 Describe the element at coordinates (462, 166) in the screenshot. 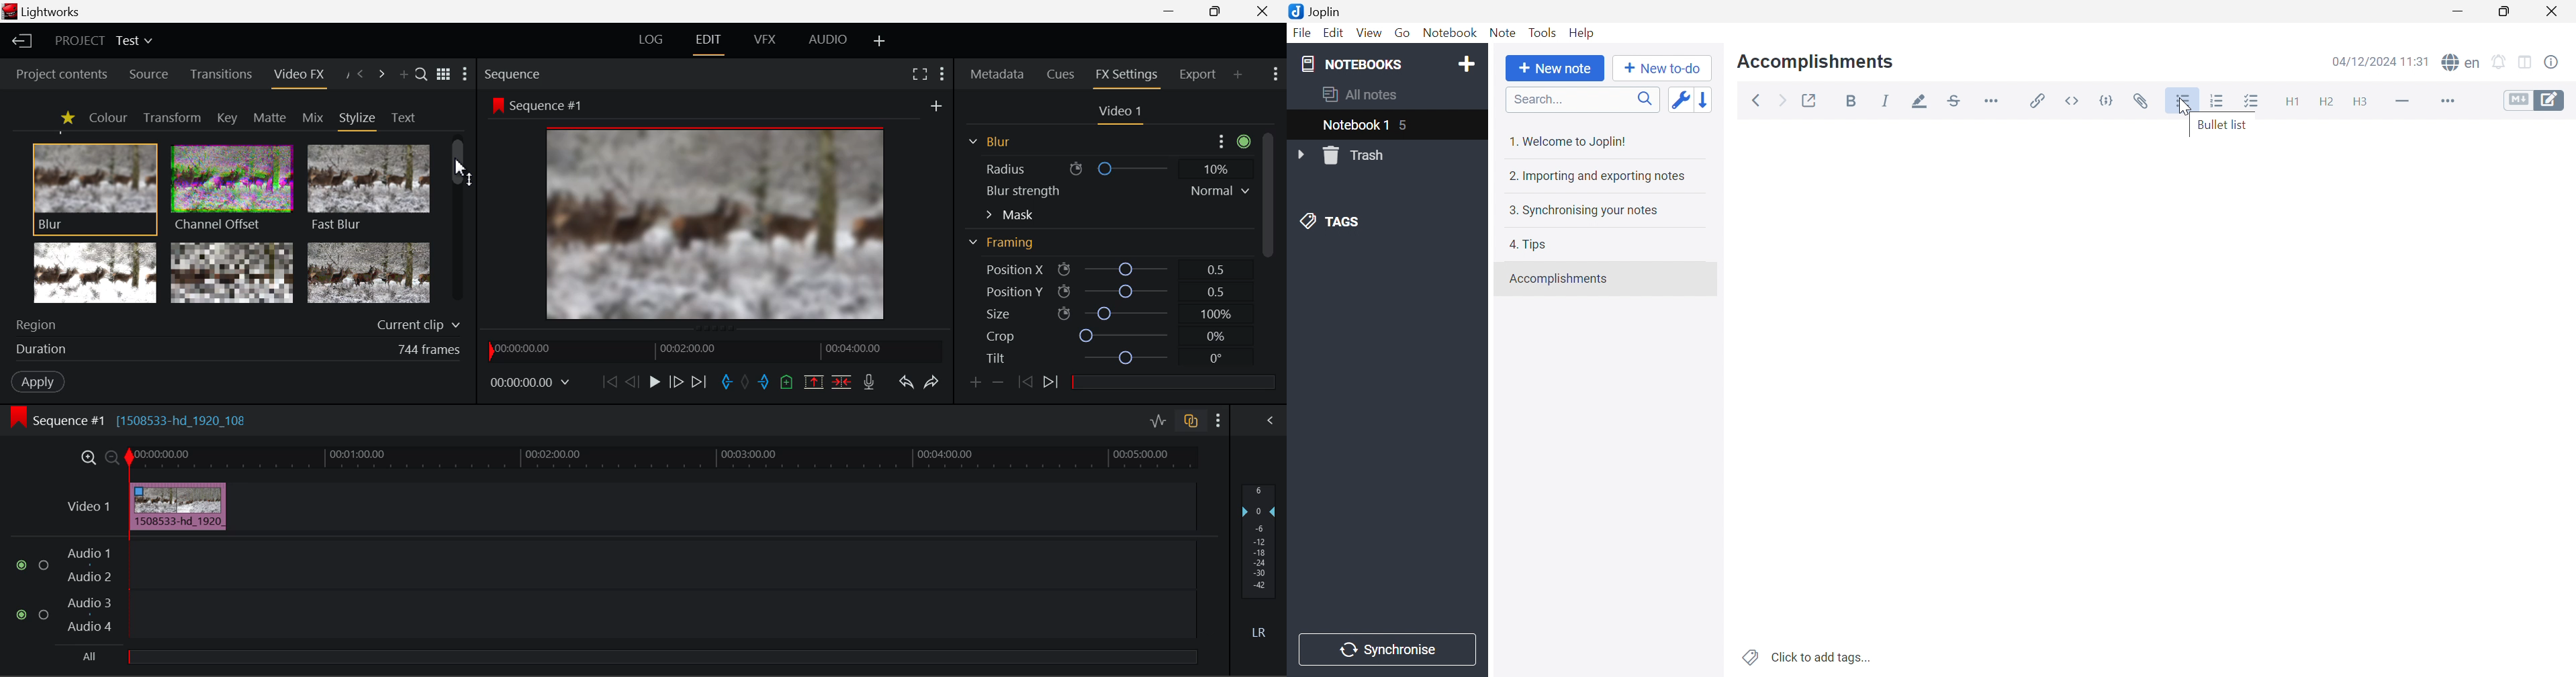

I see `MOUSE_DOWN Cursor Position` at that location.